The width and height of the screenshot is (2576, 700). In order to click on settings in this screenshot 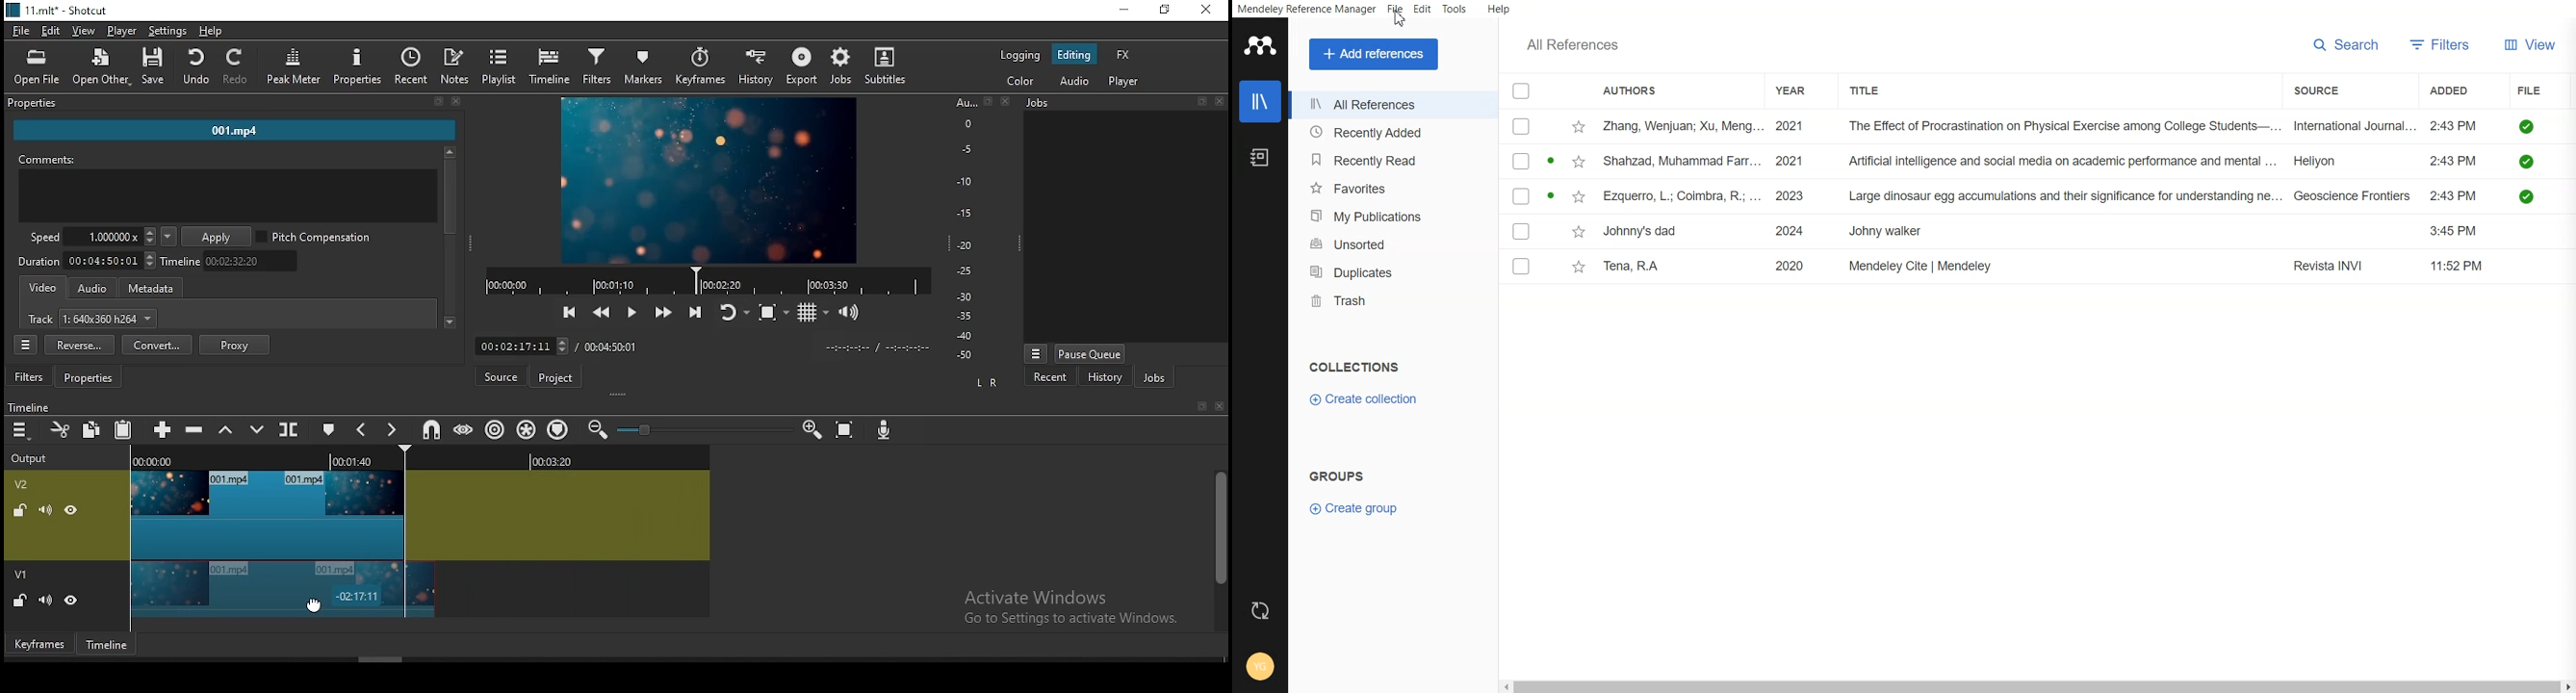, I will do `click(167, 30)`.